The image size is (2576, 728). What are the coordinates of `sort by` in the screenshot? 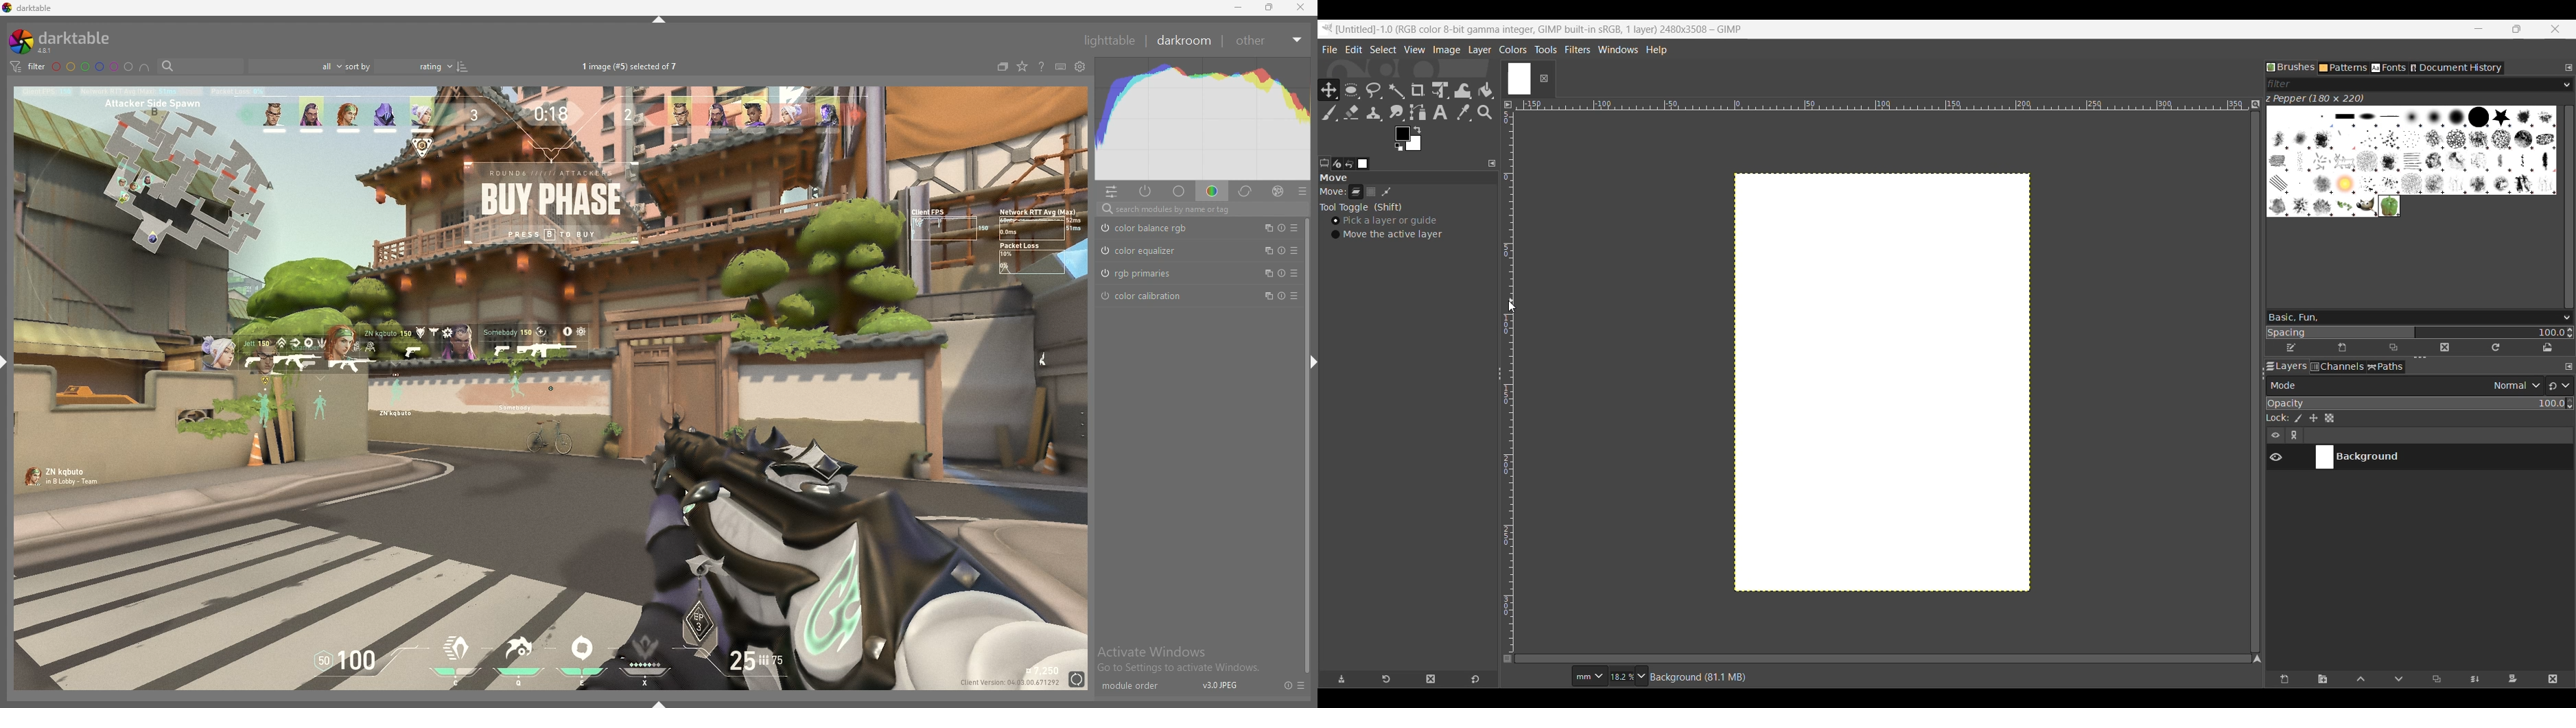 It's located at (400, 67).